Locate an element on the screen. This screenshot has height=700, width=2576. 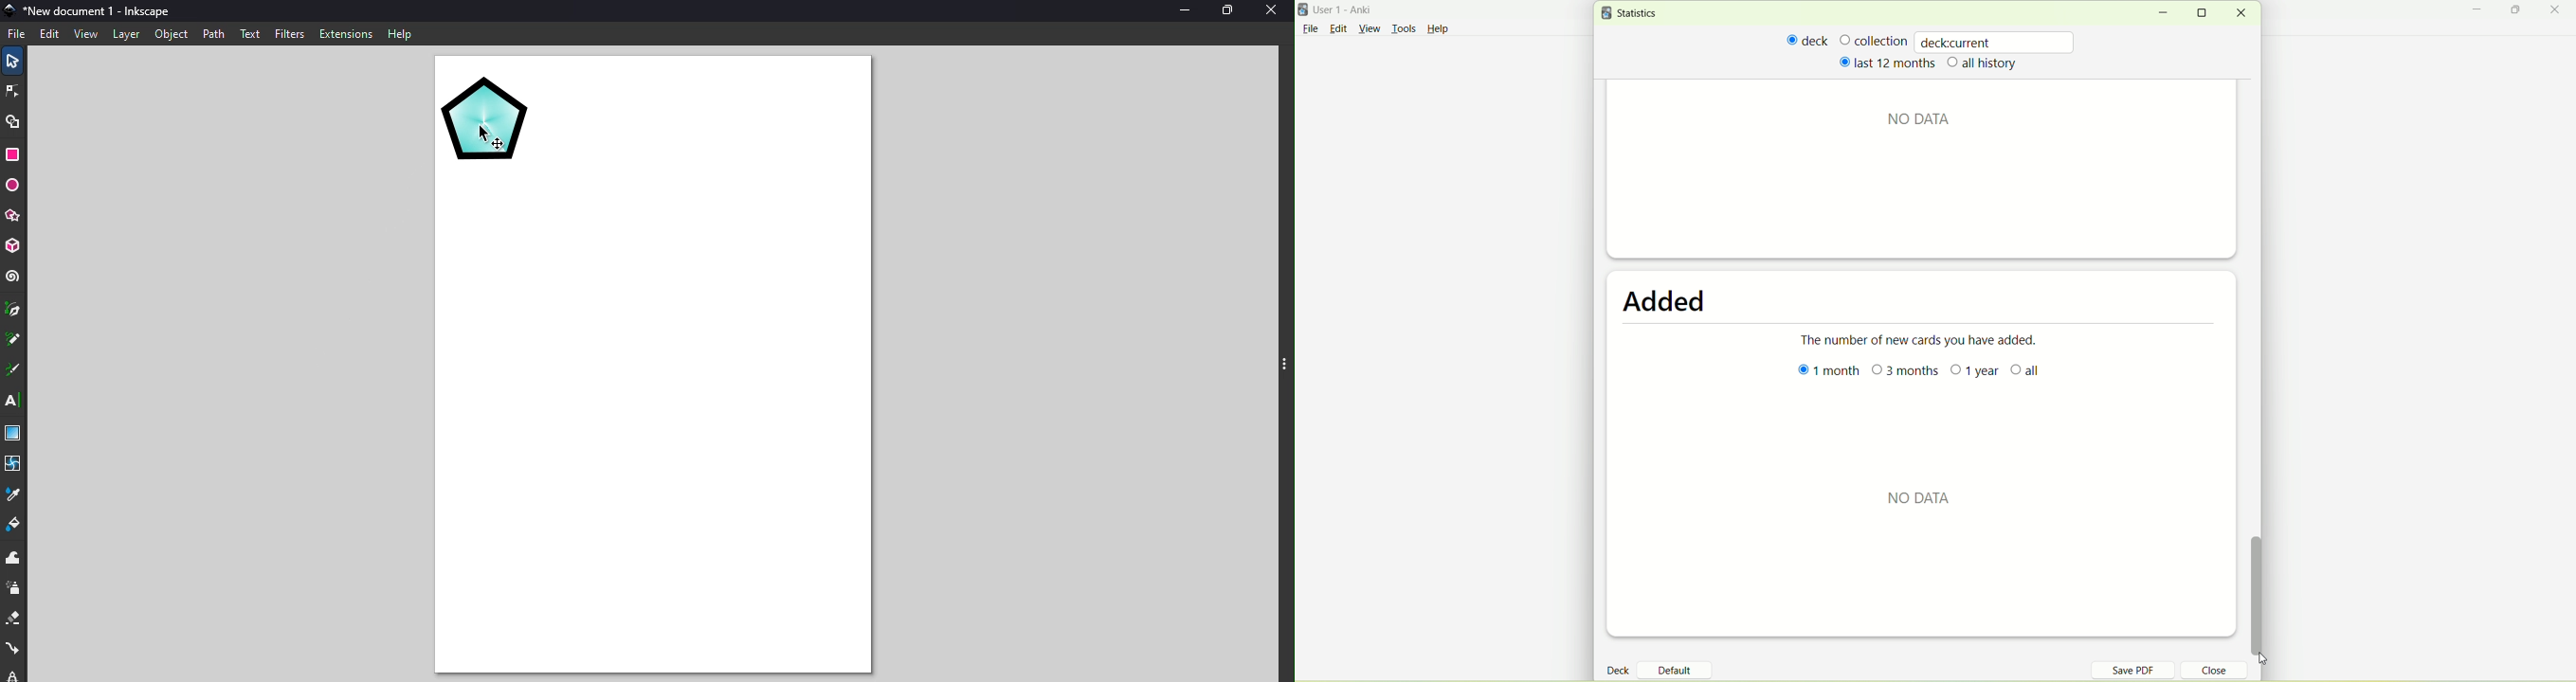
File  is located at coordinates (1310, 29).